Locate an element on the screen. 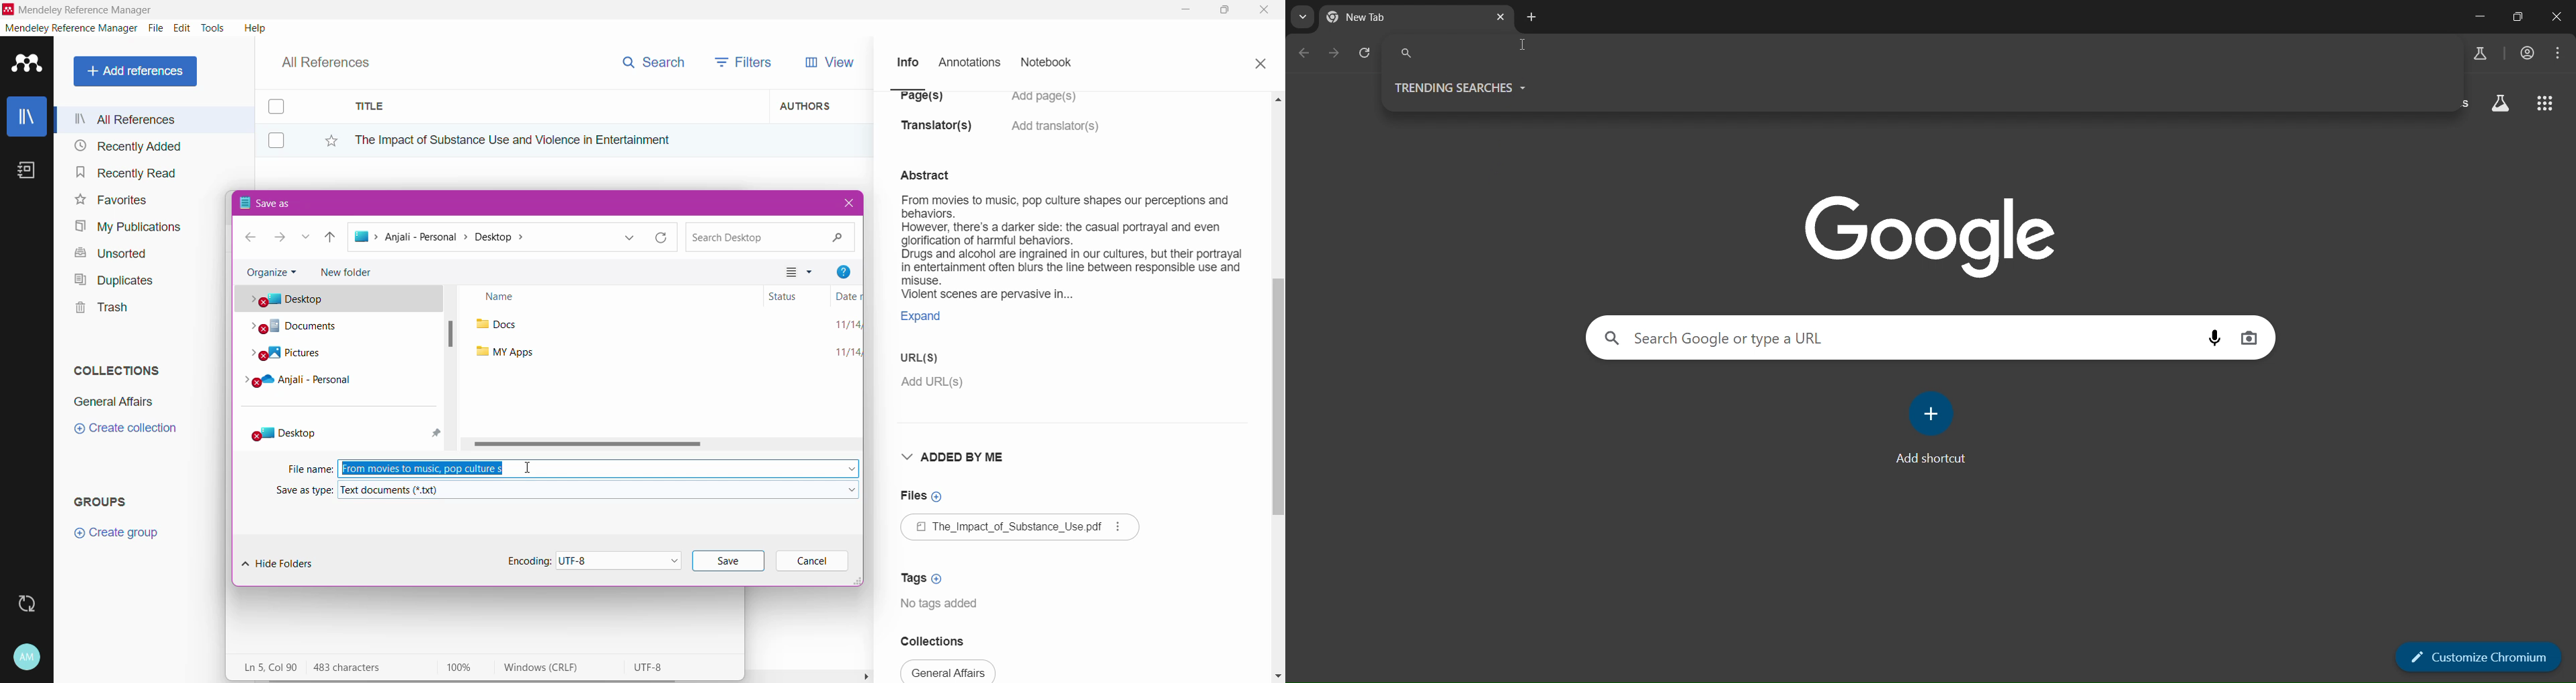  docs is located at coordinates (501, 326).